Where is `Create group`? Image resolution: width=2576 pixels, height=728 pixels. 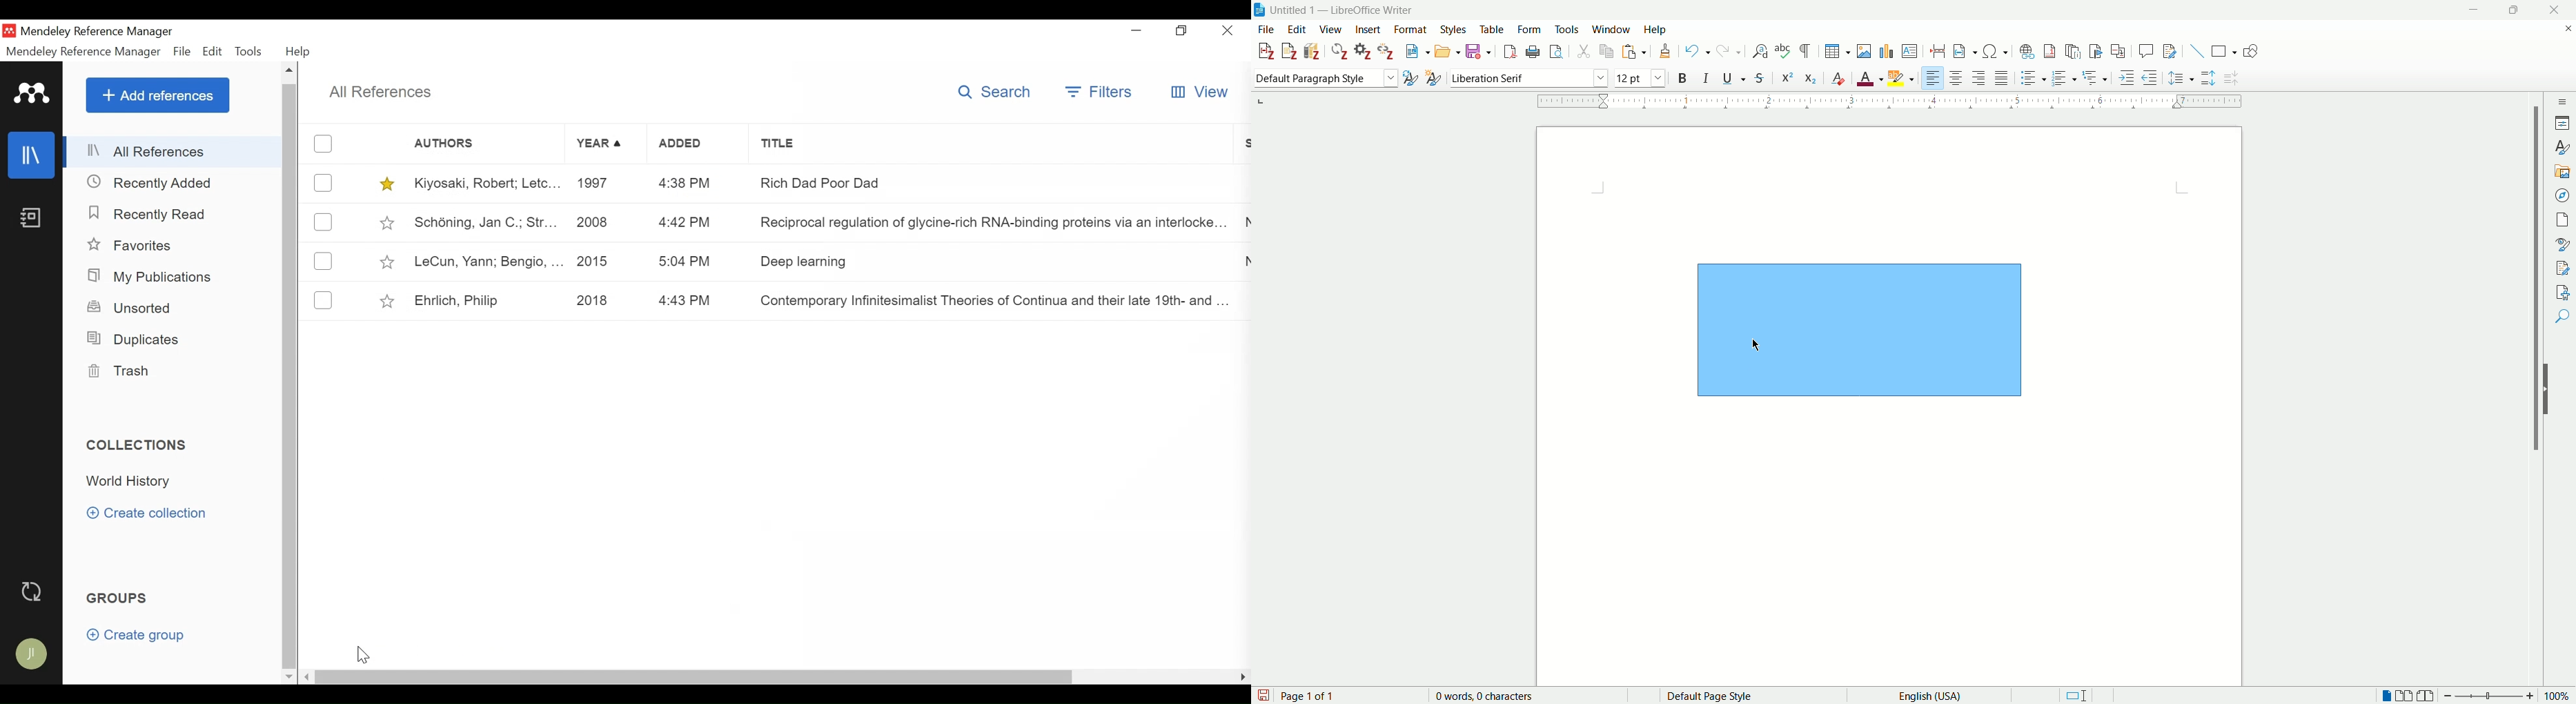 Create group is located at coordinates (138, 636).